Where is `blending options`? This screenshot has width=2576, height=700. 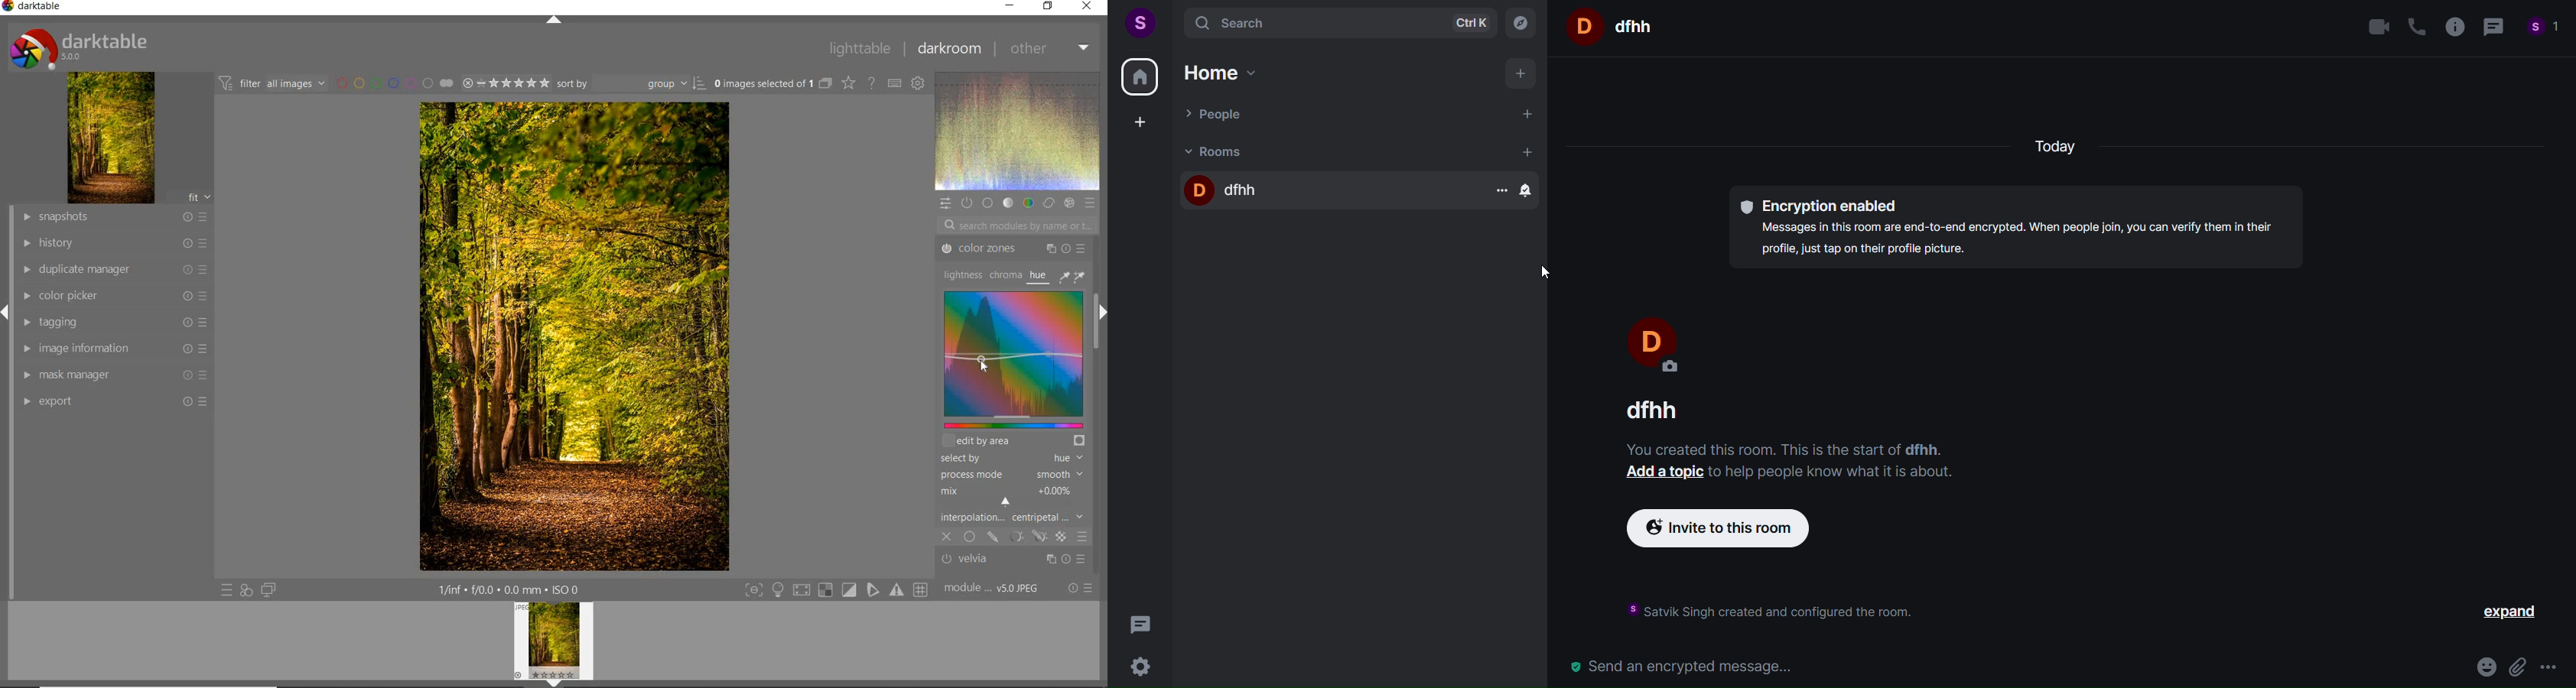 blending options is located at coordinates (1082, 537).